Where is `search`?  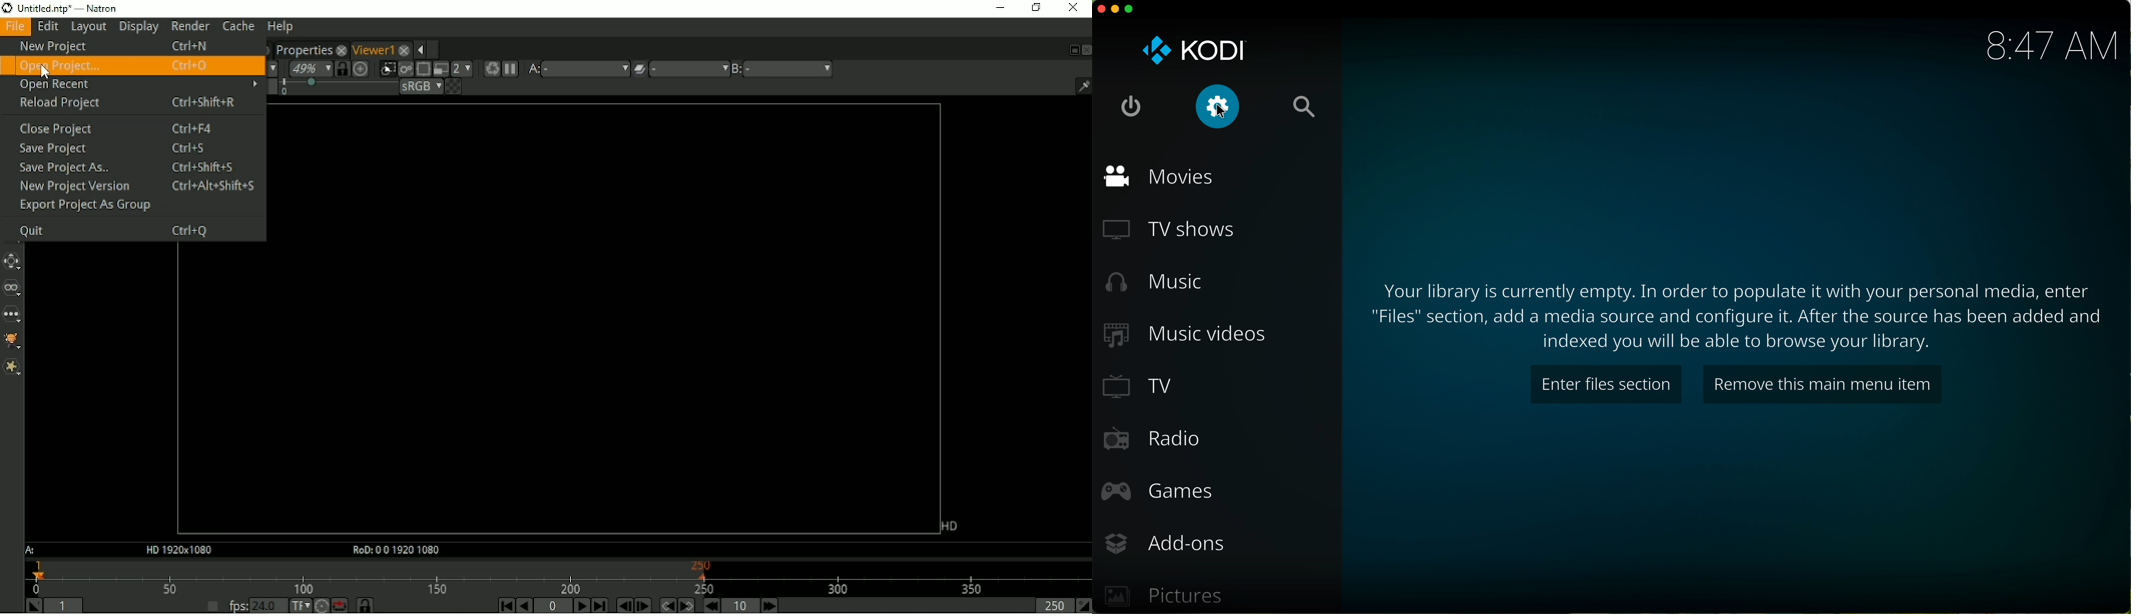 search is located at coordinates (1303, 108).